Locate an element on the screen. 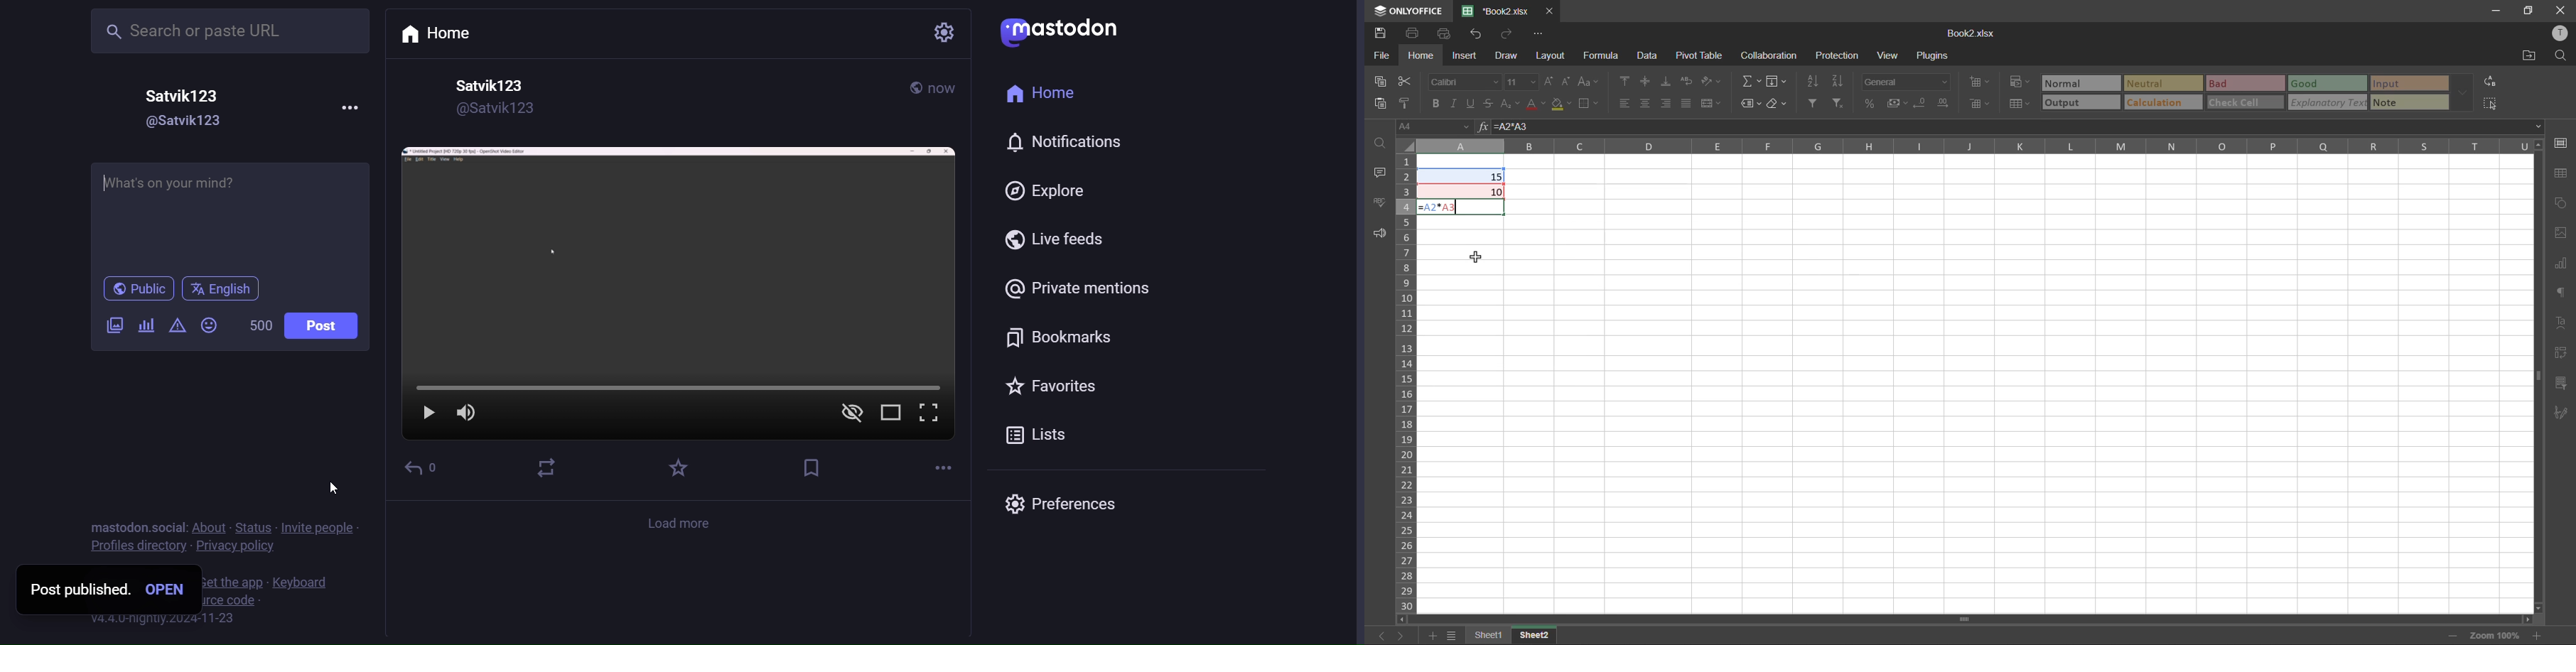 This screenshot has width=2576, height=672. save is located at coordinates (1380, 30).